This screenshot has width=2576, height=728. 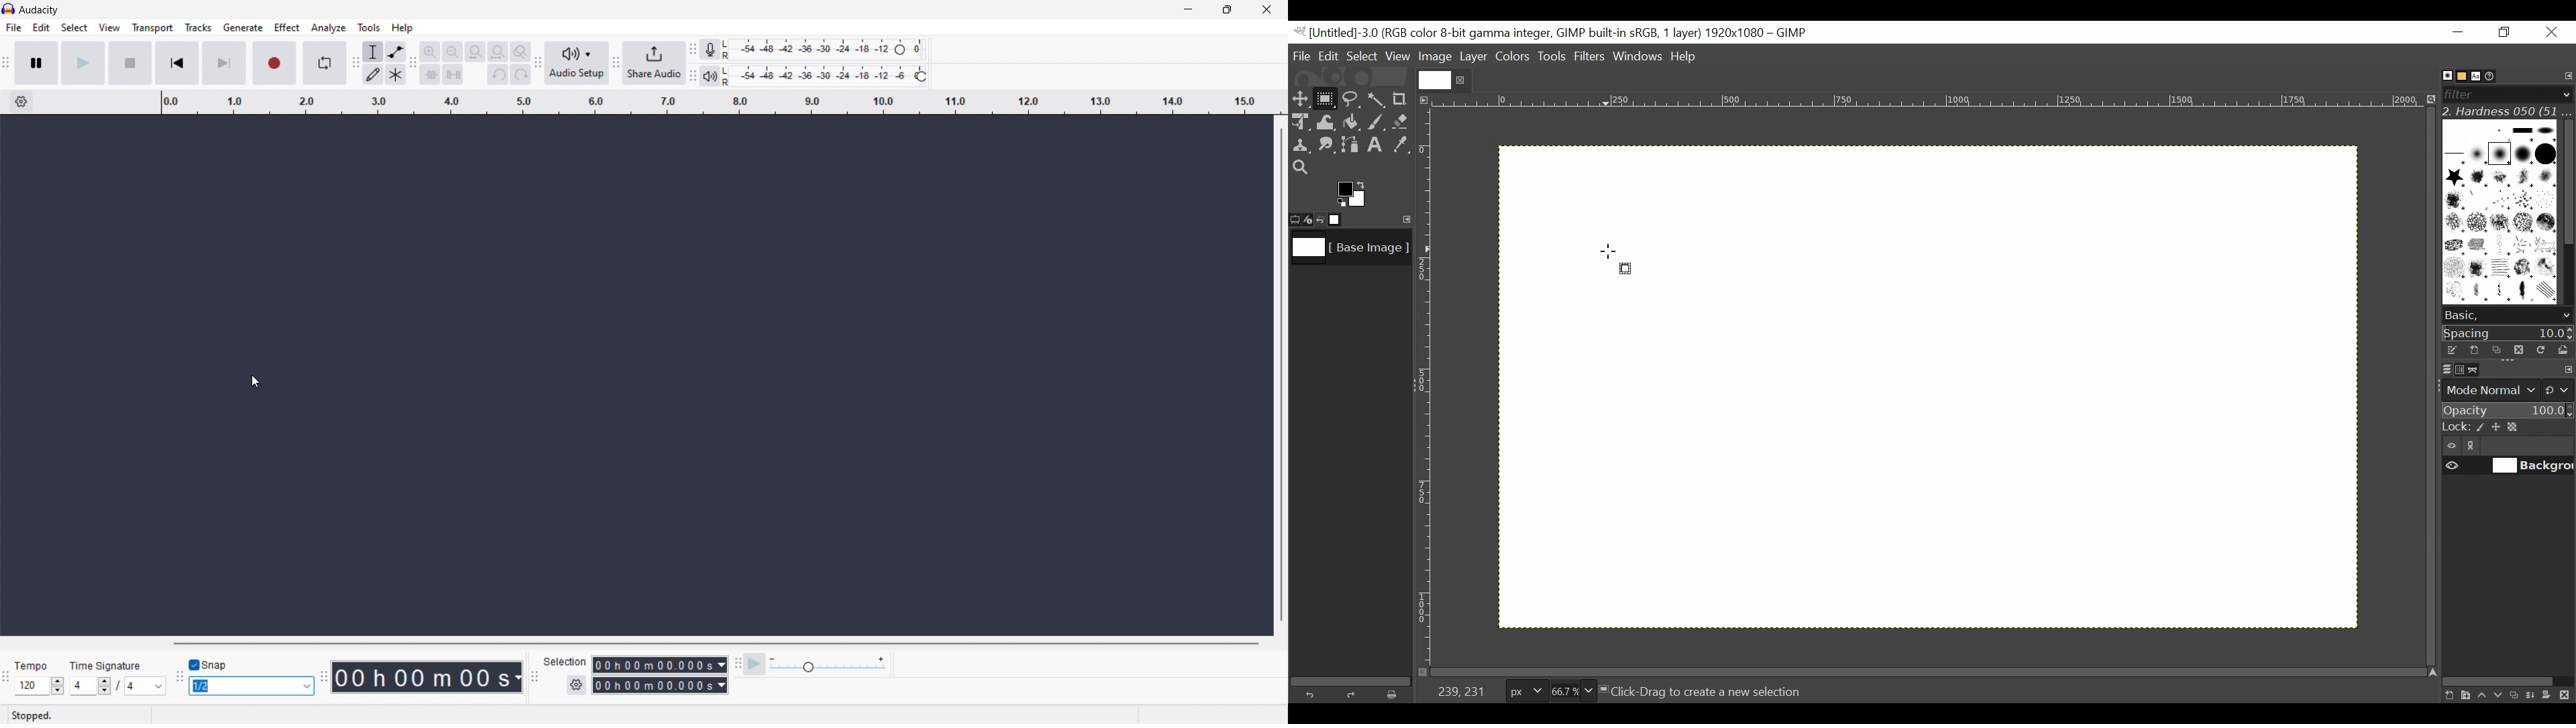 I want to click on undo, so click(x=498, y=74).